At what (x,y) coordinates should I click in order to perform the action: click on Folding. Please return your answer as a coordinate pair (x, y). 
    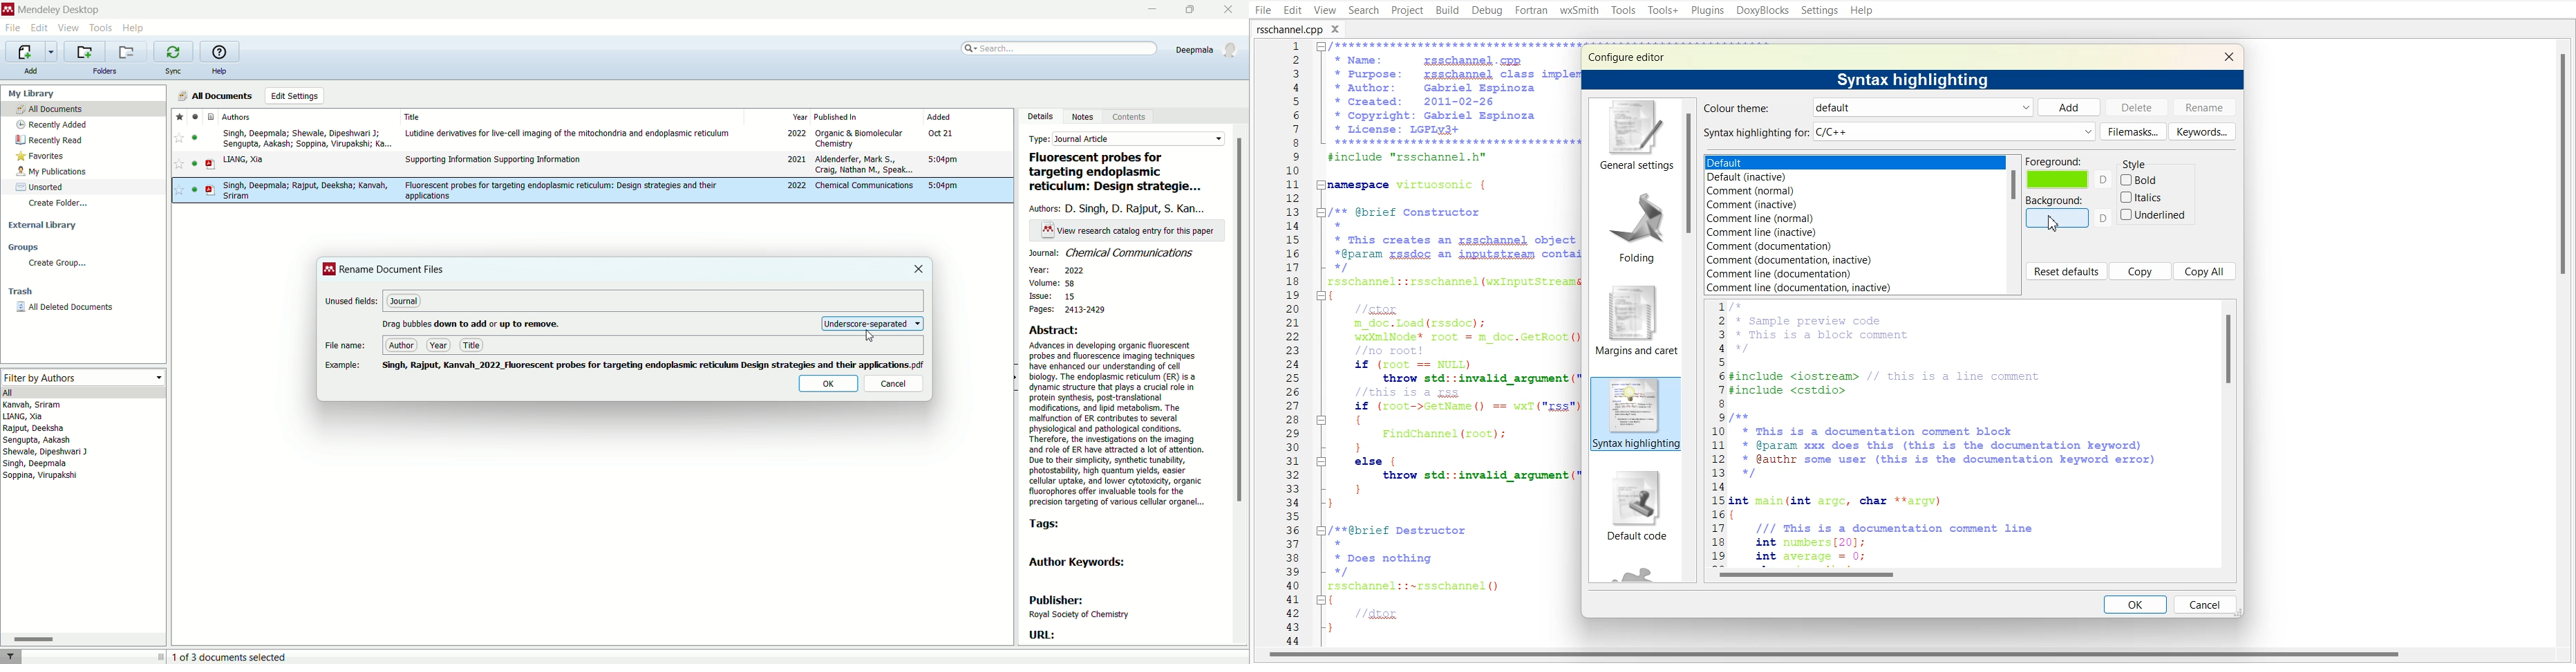
    Looking at the image, I should click on (1632, 223).